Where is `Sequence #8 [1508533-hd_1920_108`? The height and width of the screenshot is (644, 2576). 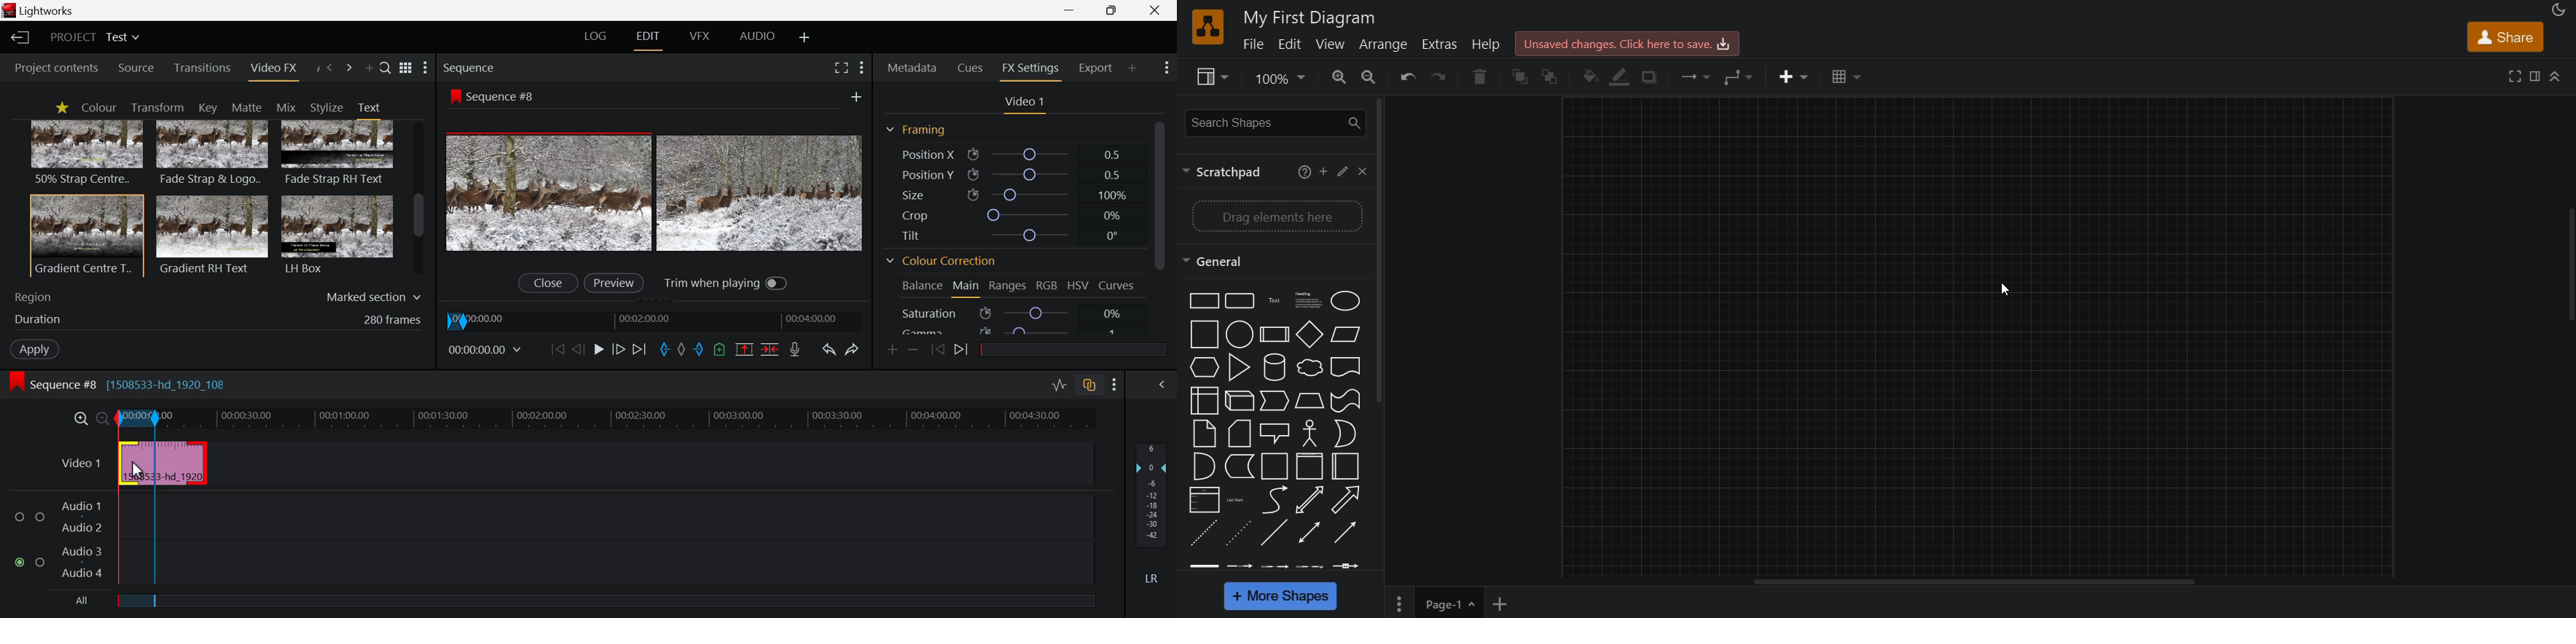
Sequence #8 [1508533-hd_1920_108 is located at coordinates (126, 384).